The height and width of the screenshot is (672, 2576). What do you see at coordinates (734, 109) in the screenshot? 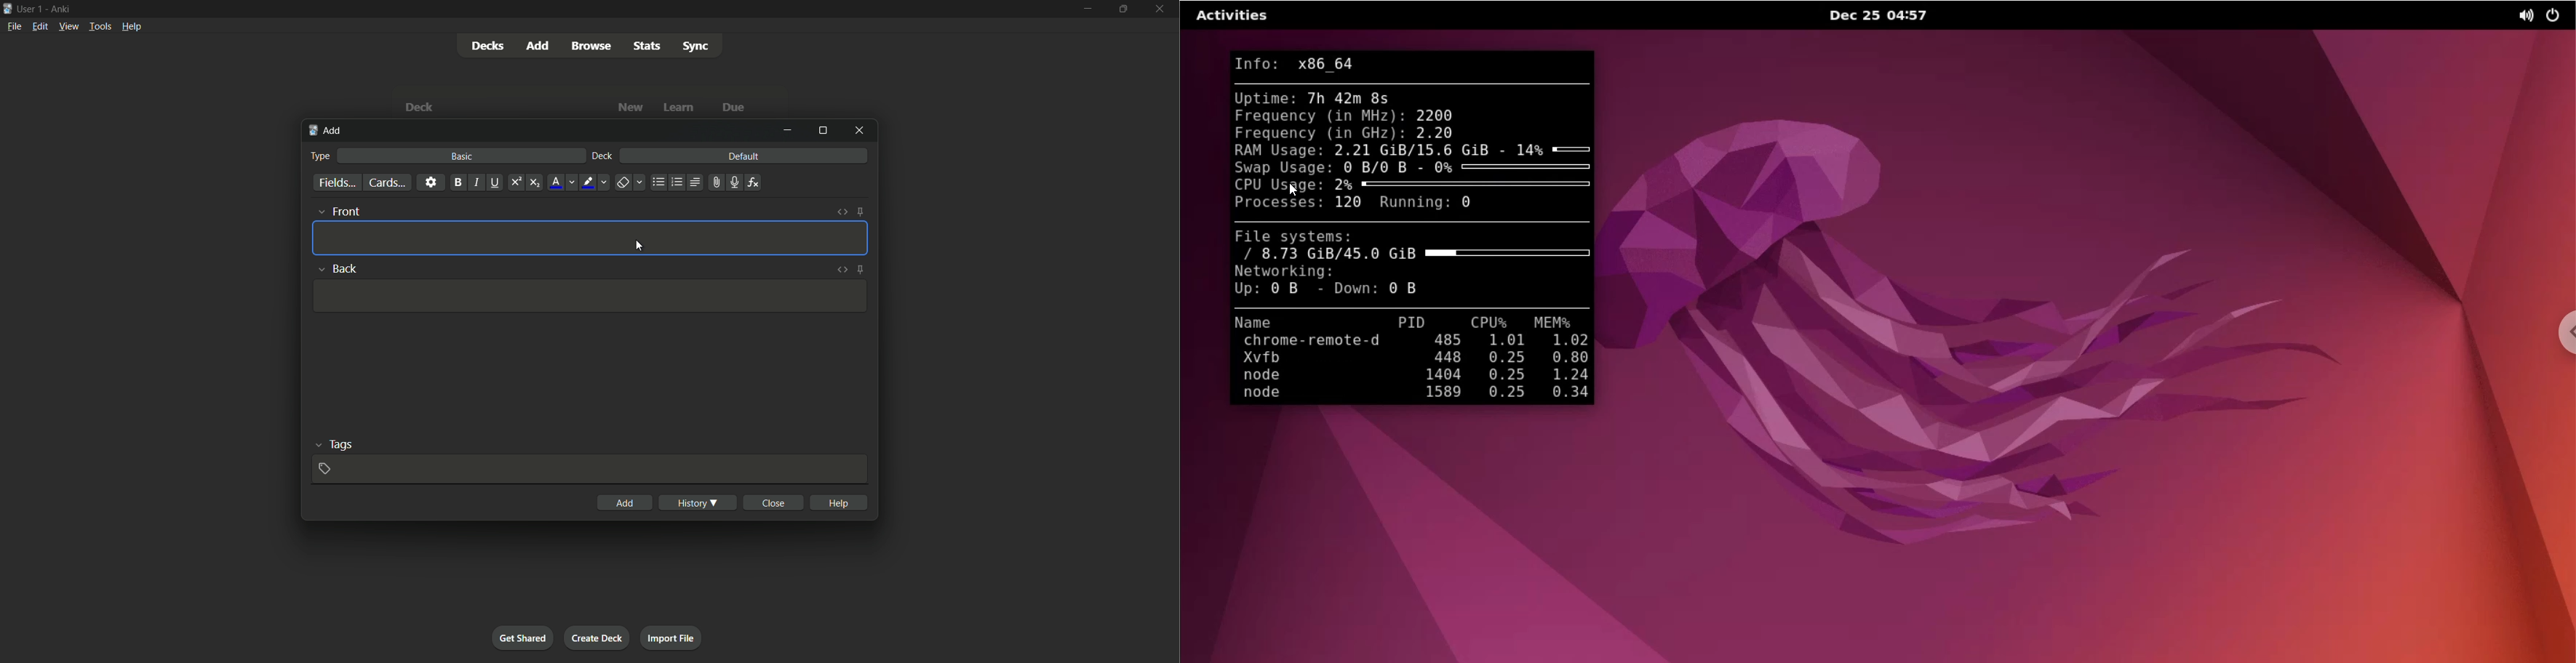
I see `due` at bounding box center [734, 109].